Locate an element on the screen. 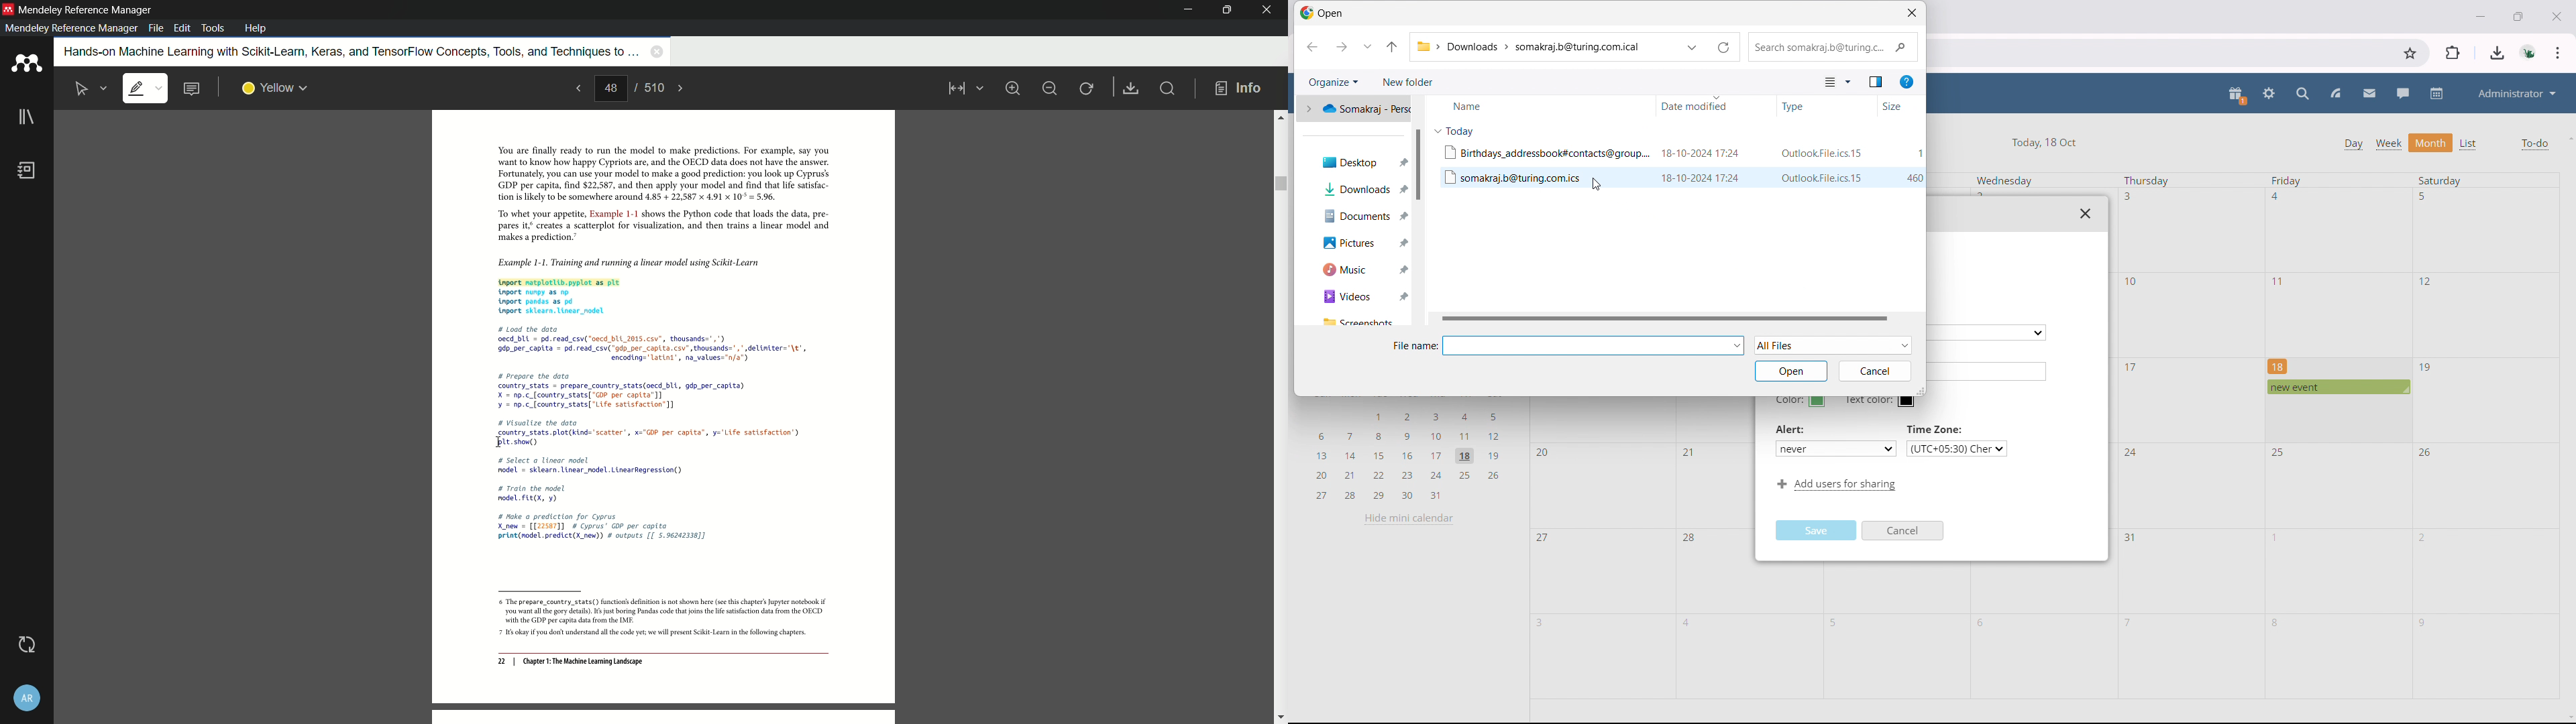 Image resolution: width=2576 pixels, height=728 pixels. 4 is located at coordinates (2278, 196).